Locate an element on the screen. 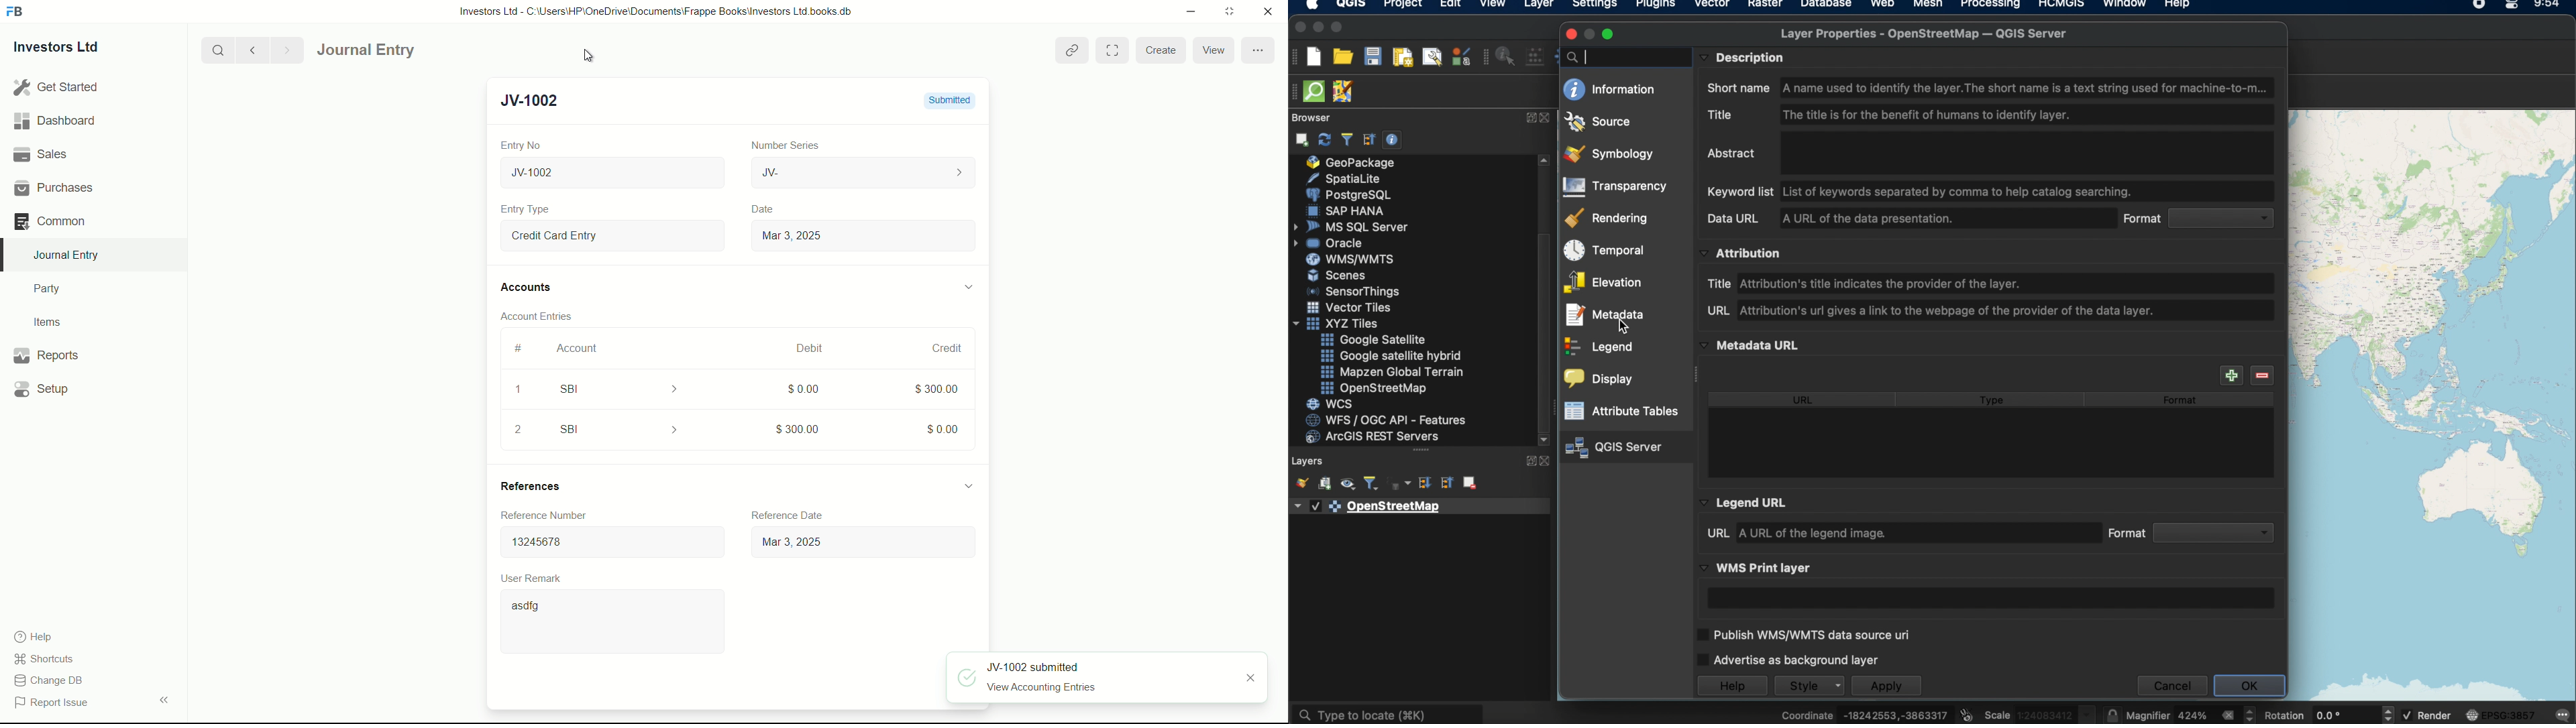  Mar 3, 2025 is located at coordinates (861, 235).